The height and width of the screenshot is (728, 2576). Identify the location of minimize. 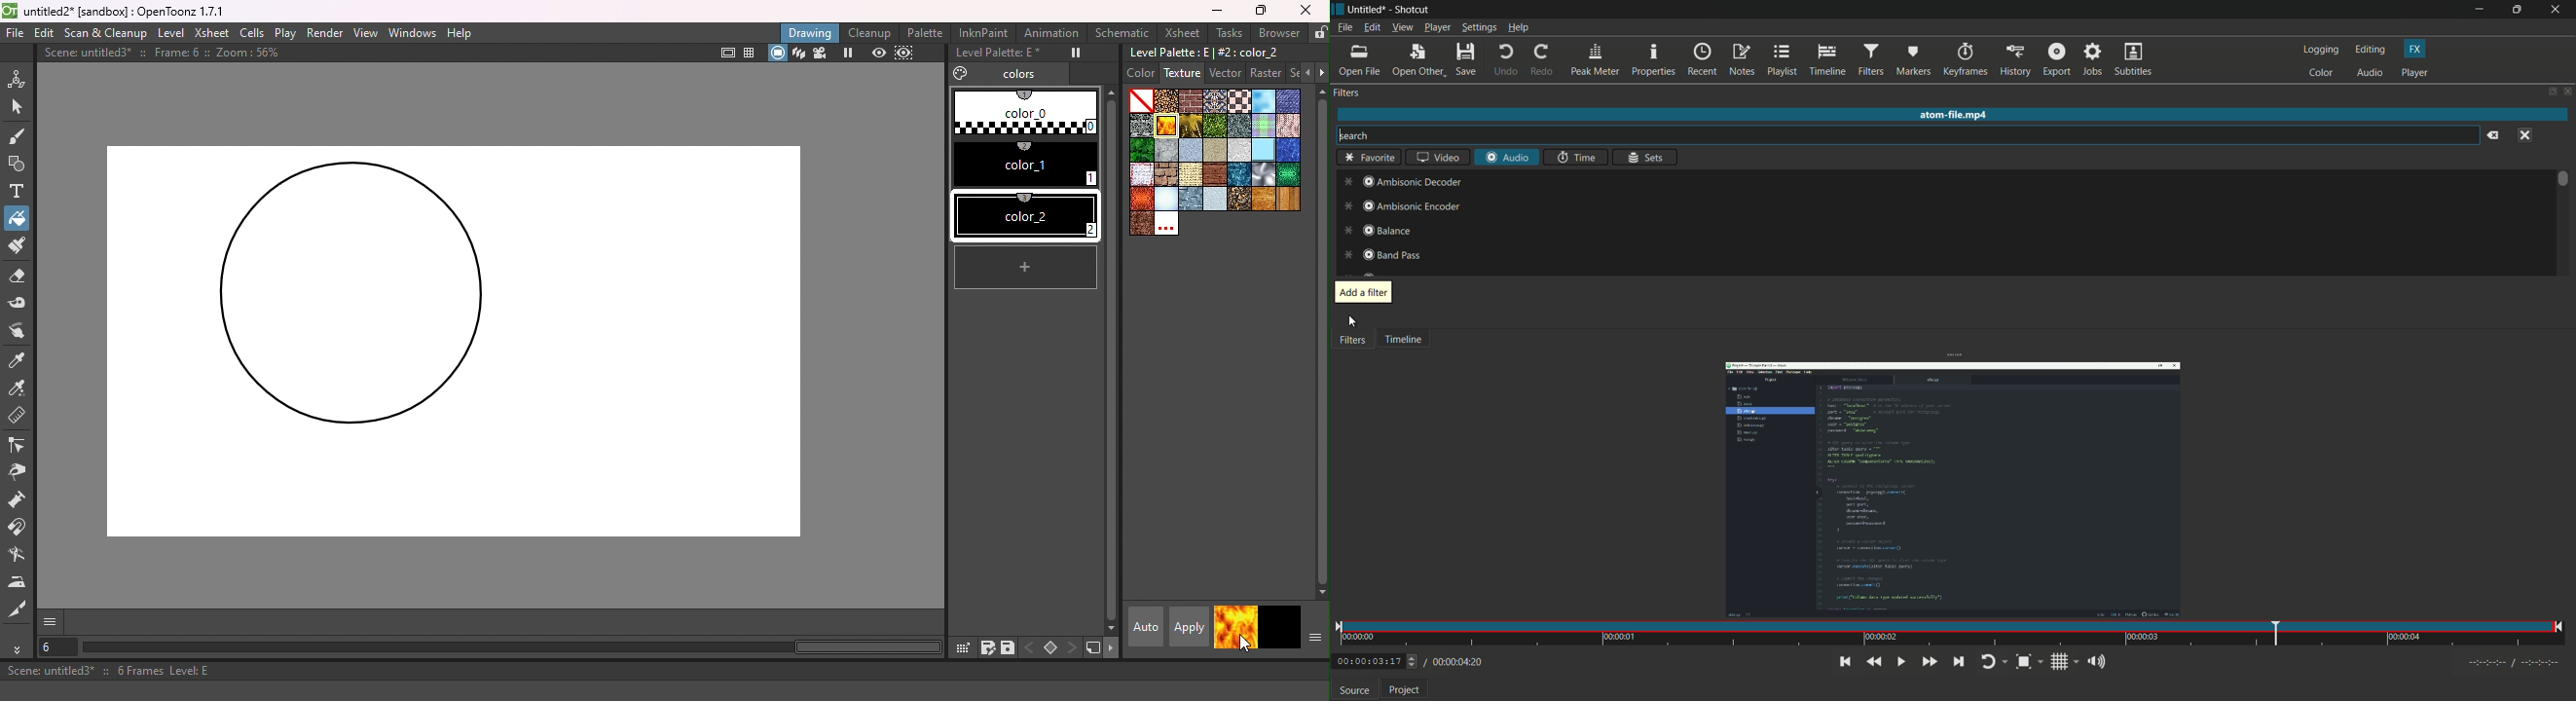
(2479, 10).